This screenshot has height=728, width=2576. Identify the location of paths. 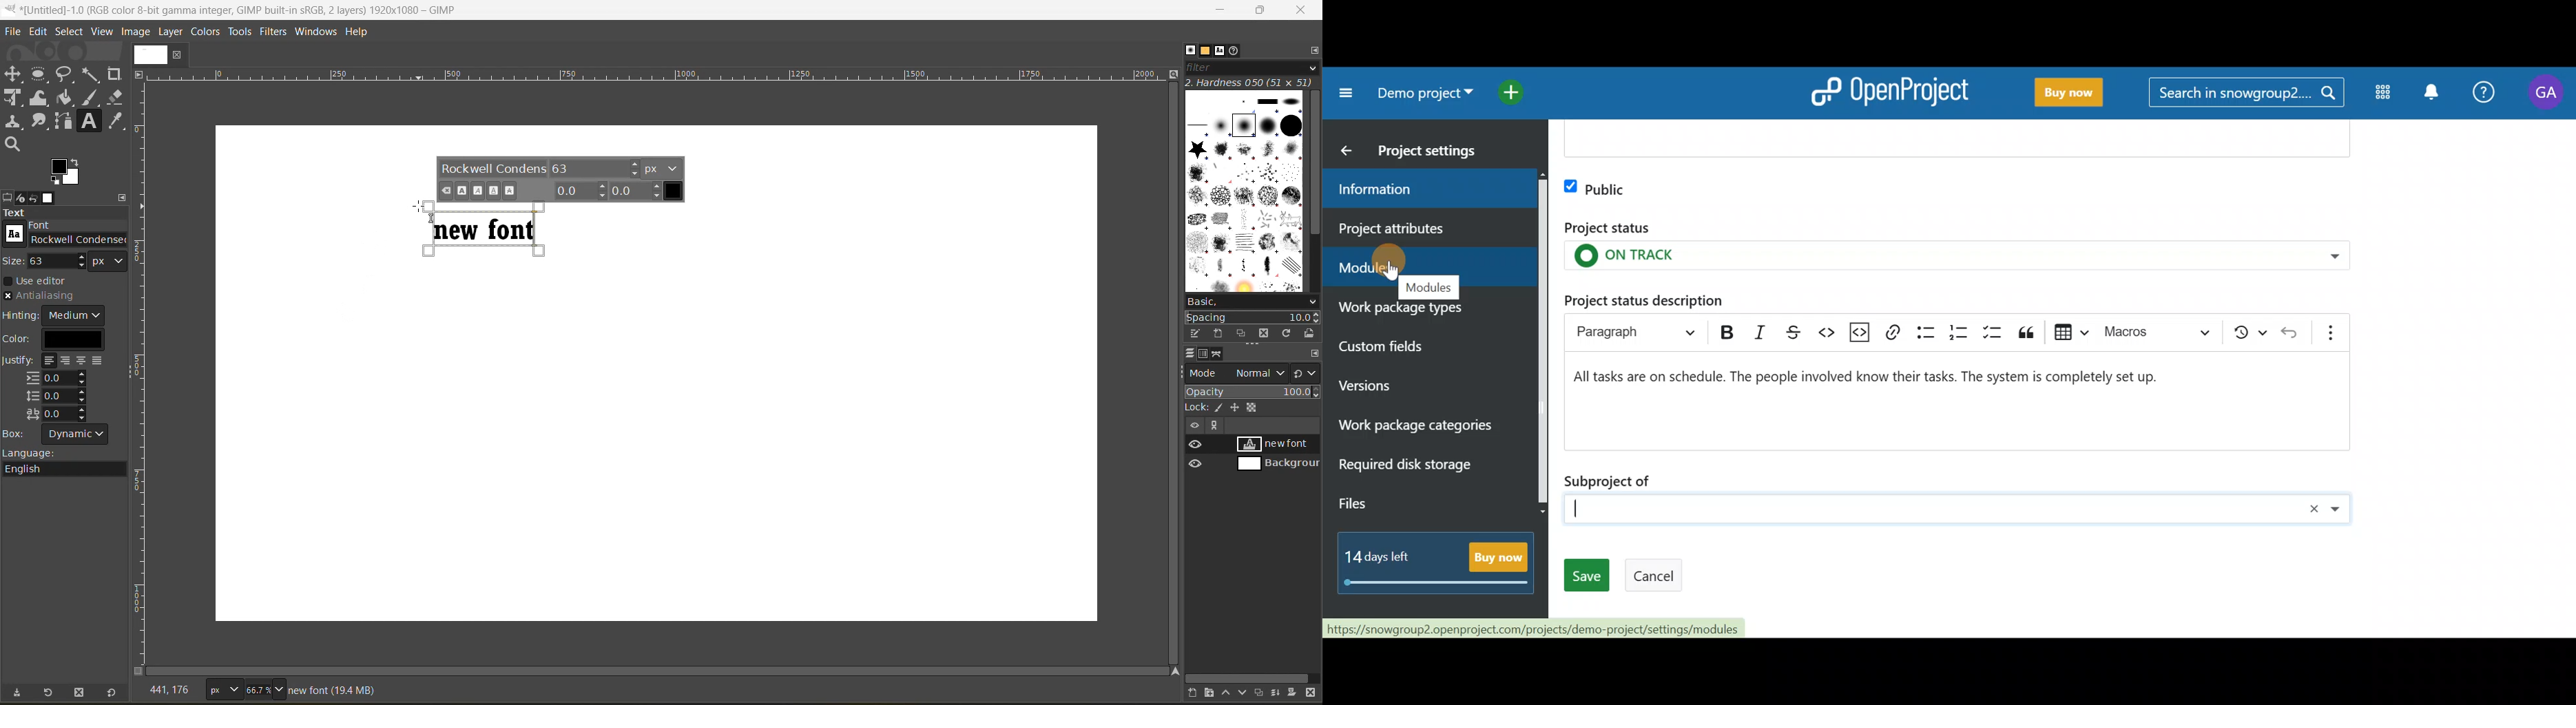
(1217, 353).